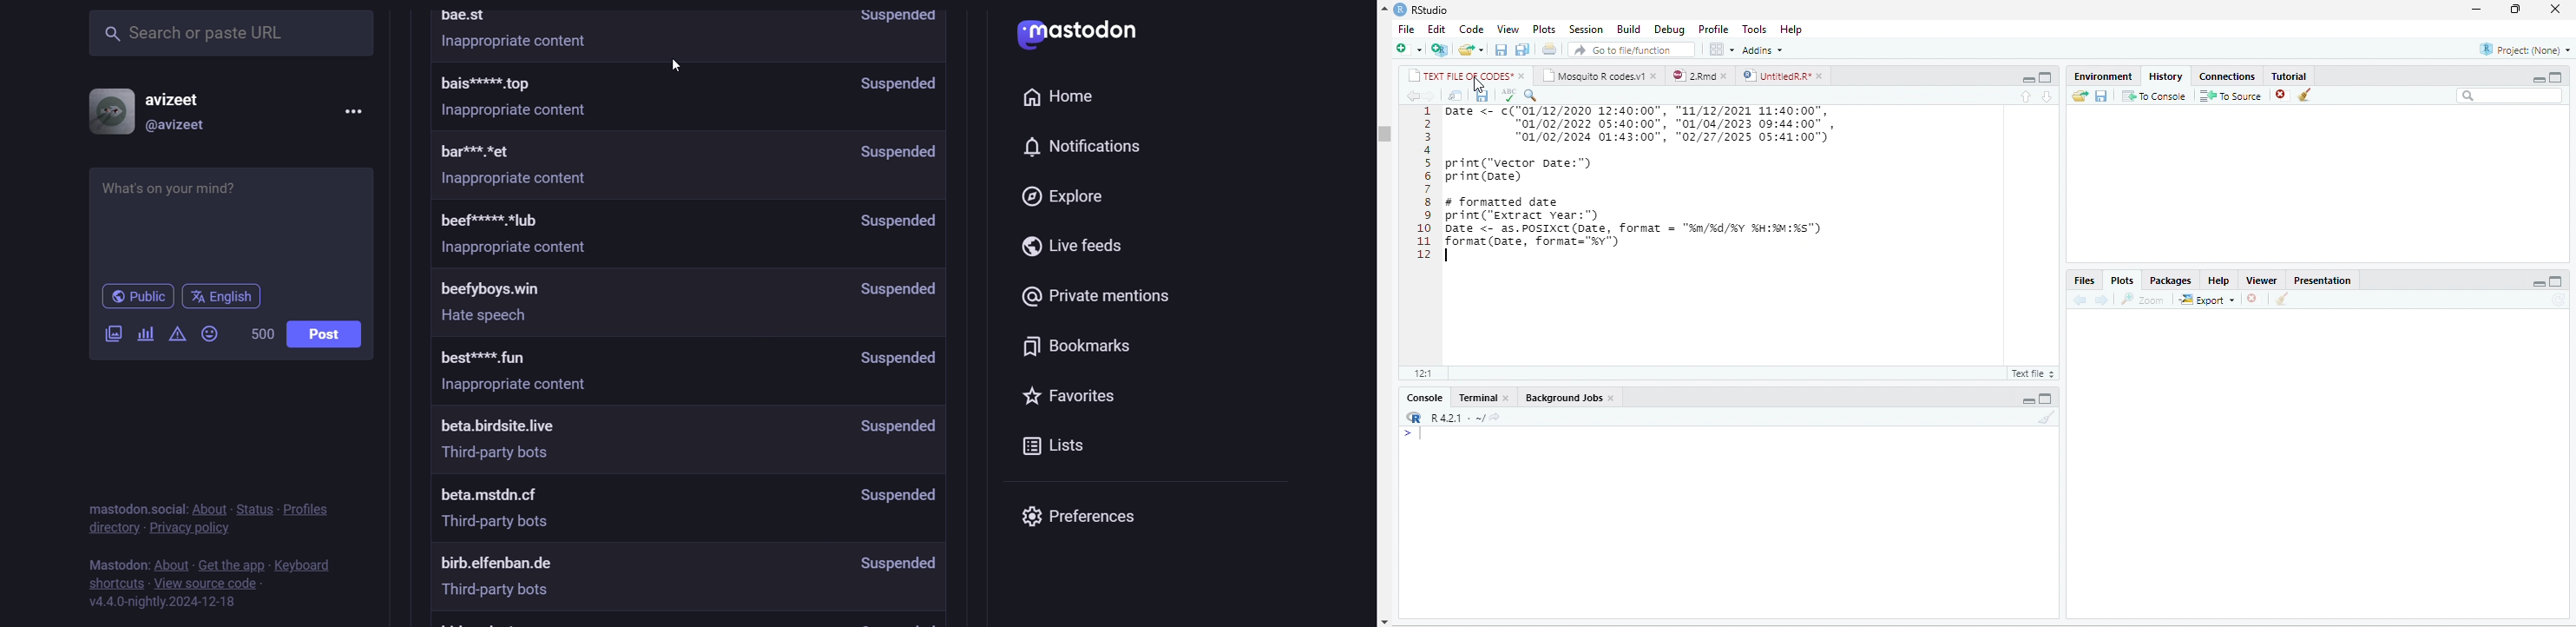 The height and width of the screenshot is (644, 2576). Describe the element at coordinates (2305, 95) in the screenshot. I see `clear` at that location.